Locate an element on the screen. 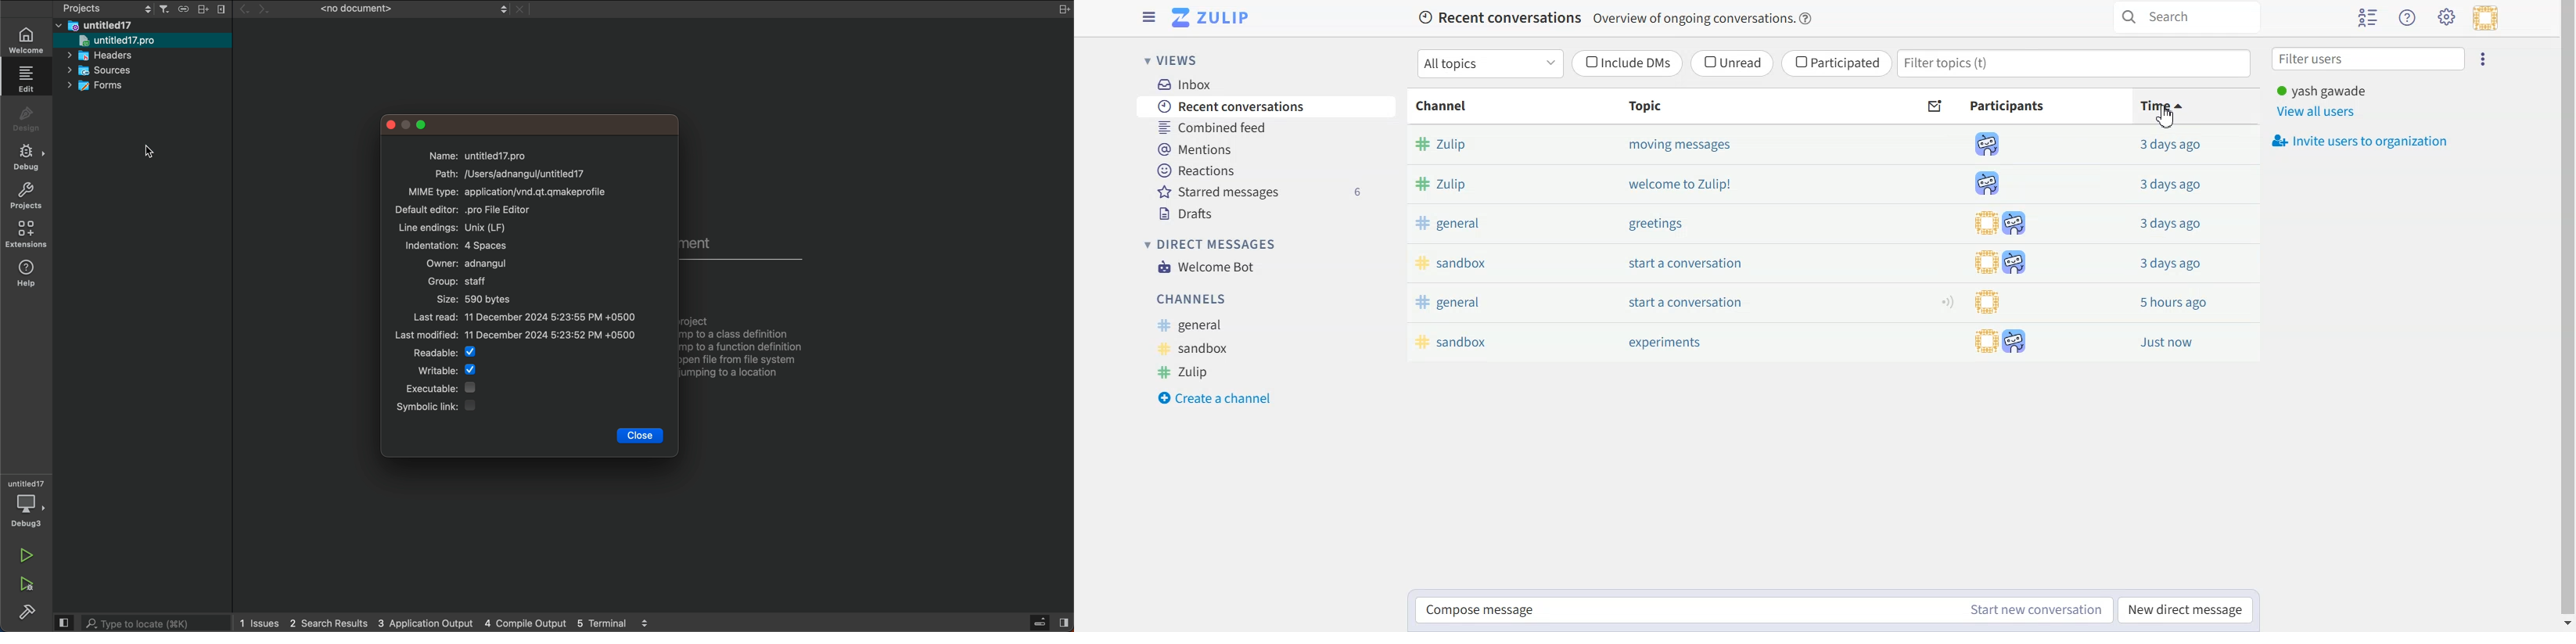  sandbox start a conversation is located at coordinates (1589, 263).